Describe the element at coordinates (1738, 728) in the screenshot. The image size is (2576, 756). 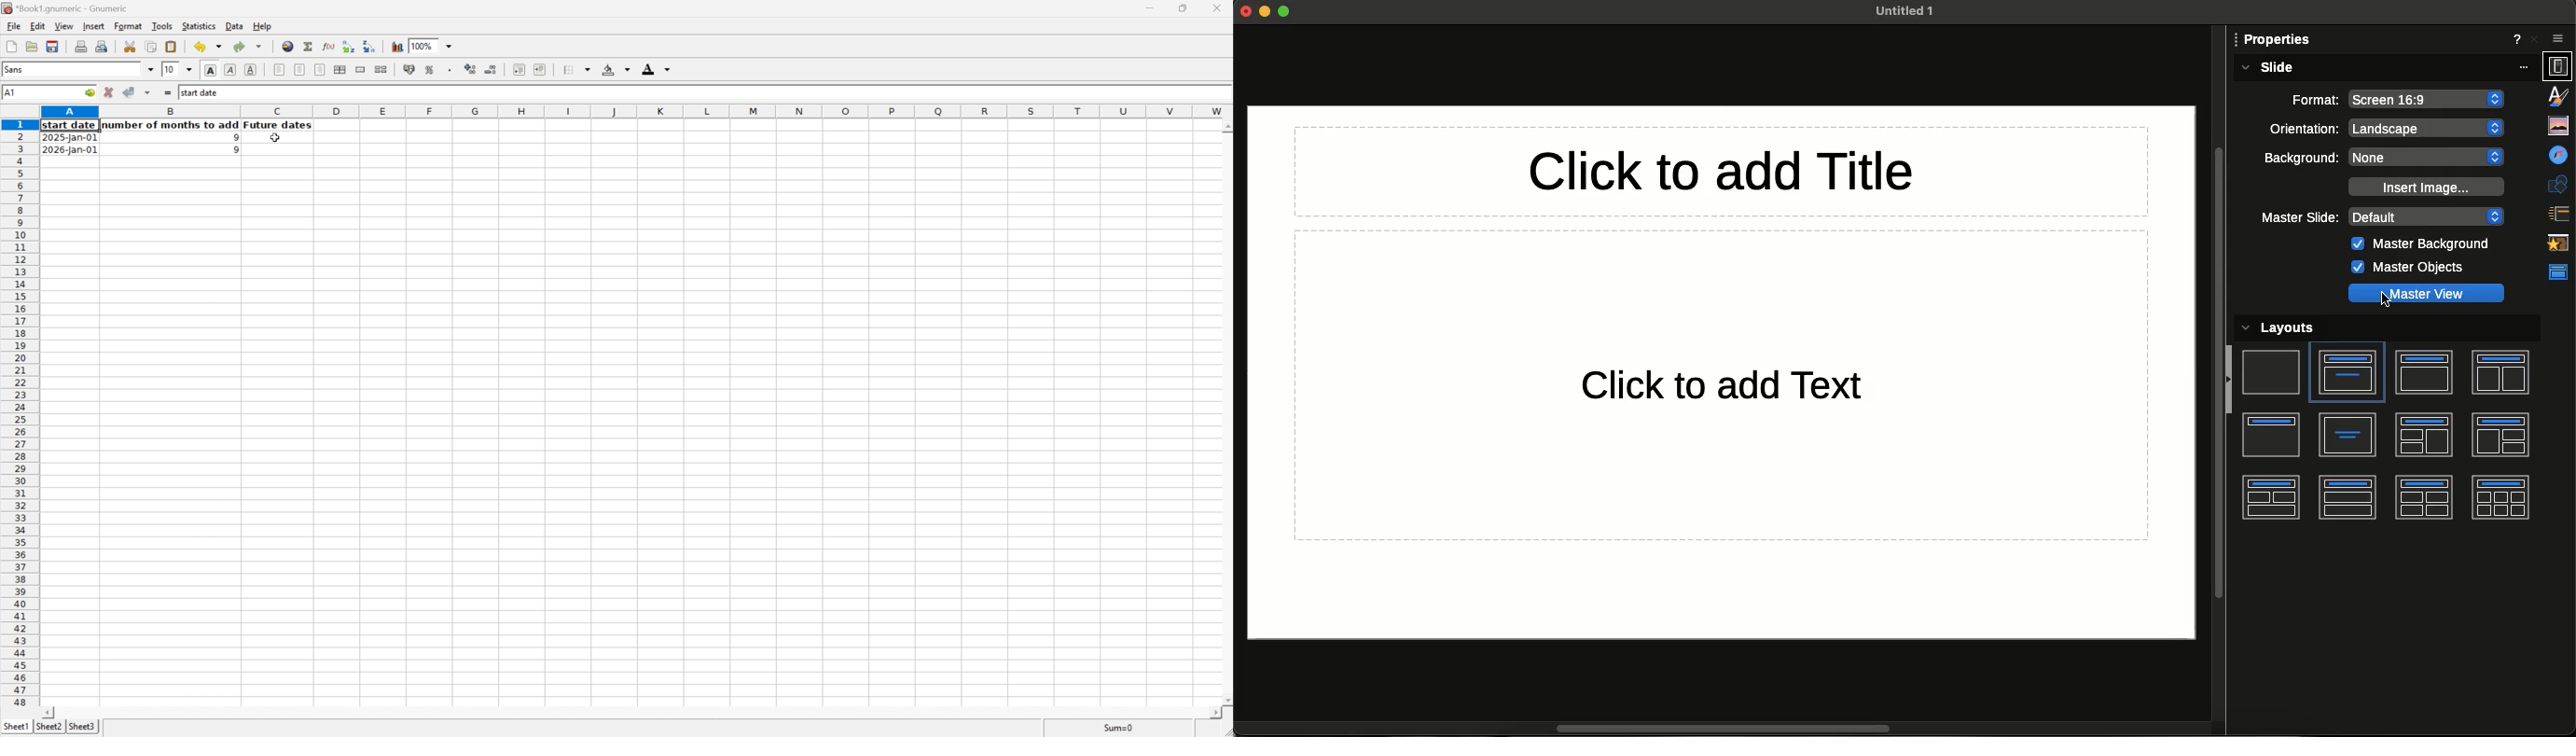
I see `Scroll` at that location.